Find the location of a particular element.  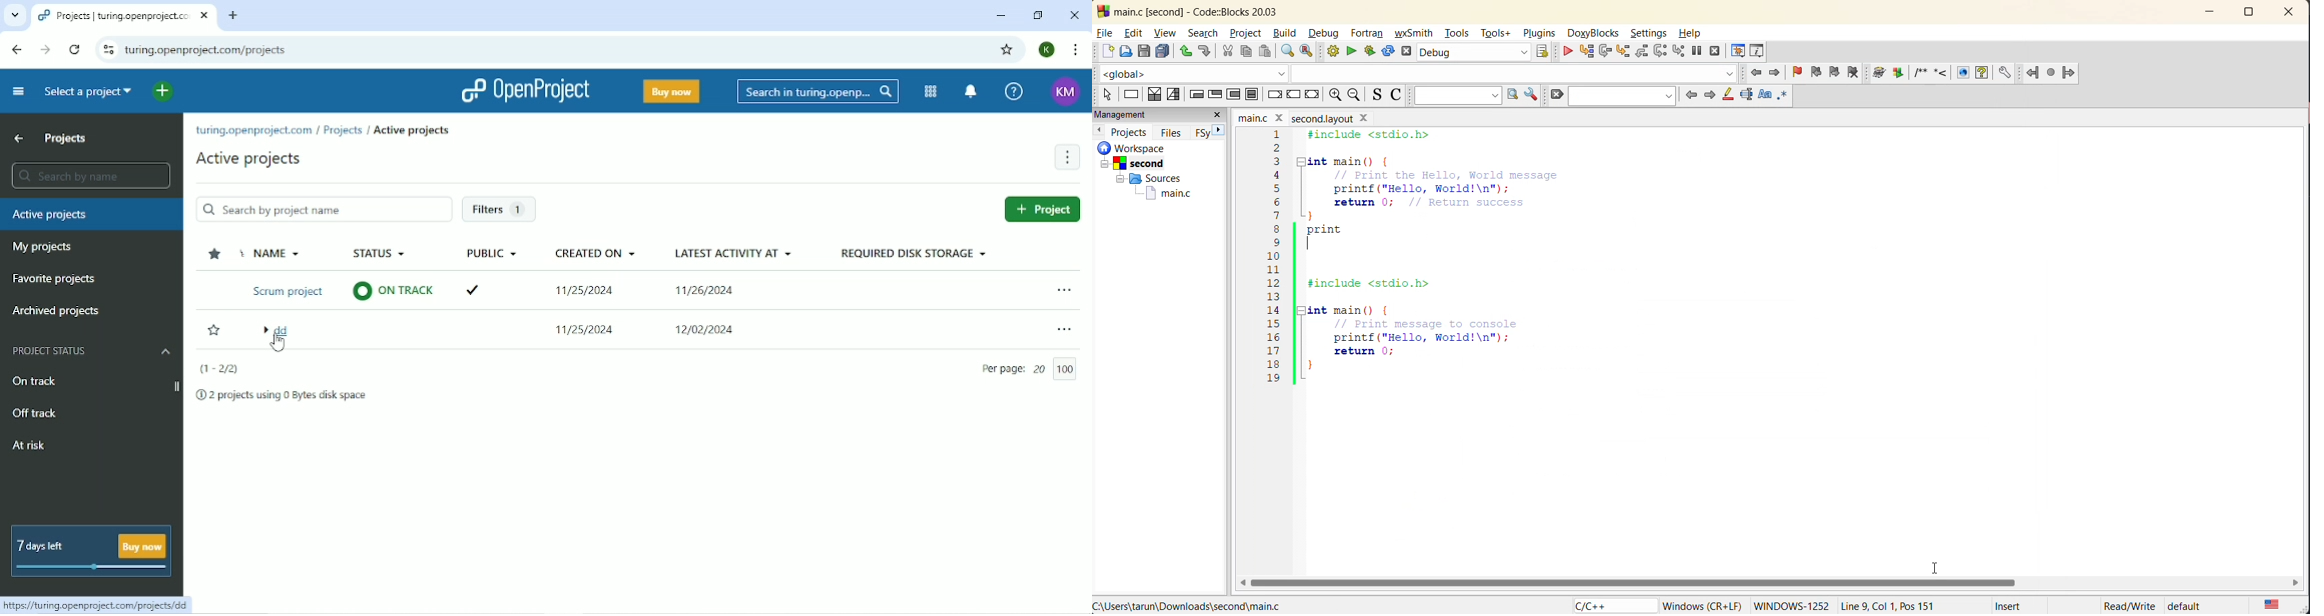

2 projects using 0 Bytes disk space. is located at coordinates (282, 397).